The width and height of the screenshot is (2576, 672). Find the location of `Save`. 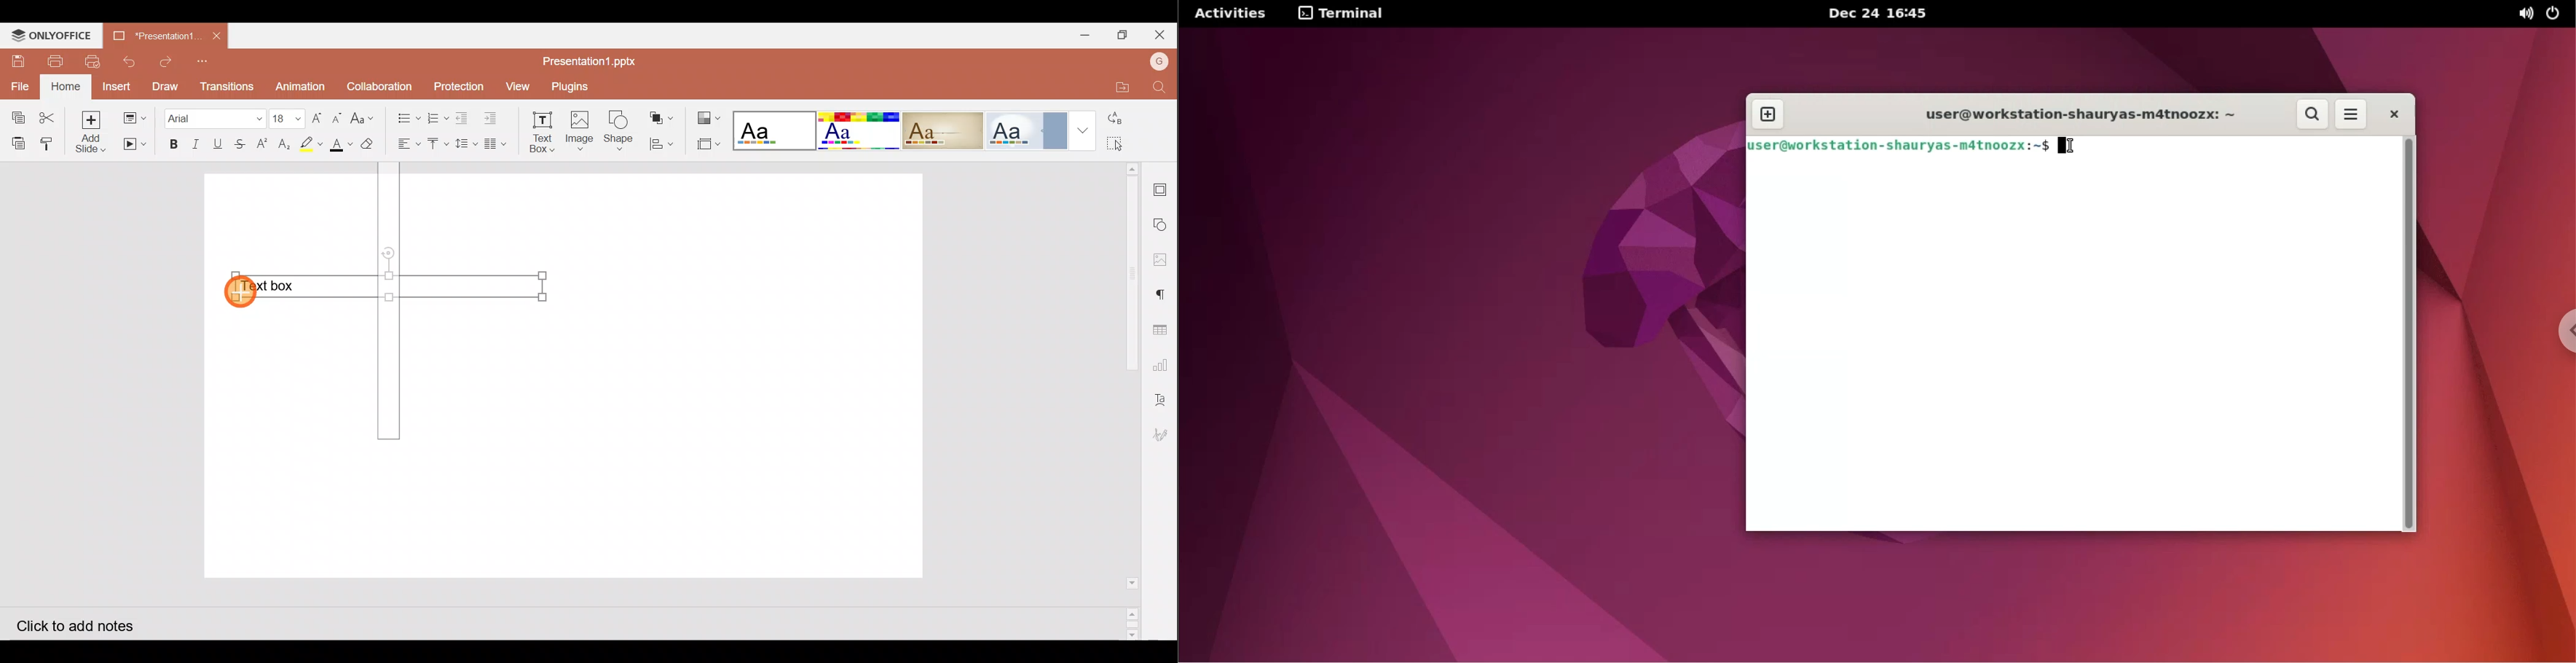

Save is located at coordinates (15, 61).